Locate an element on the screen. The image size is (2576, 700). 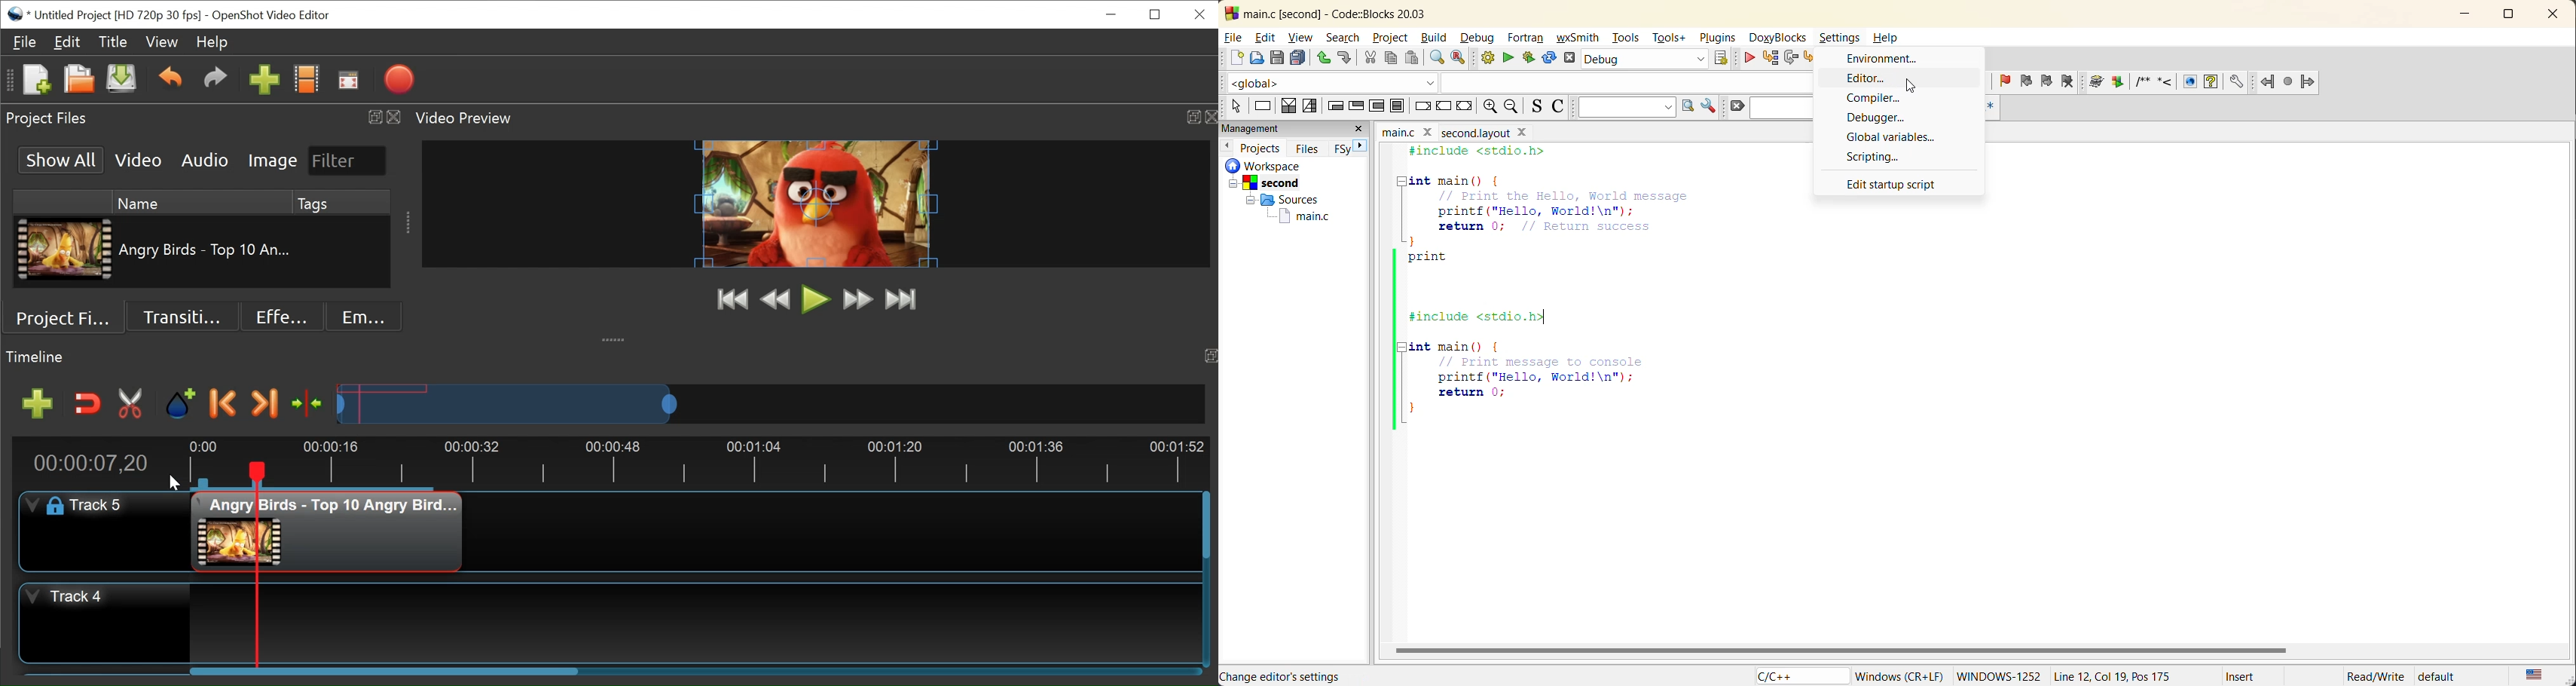
build target is located at coordinates (1643, 58).